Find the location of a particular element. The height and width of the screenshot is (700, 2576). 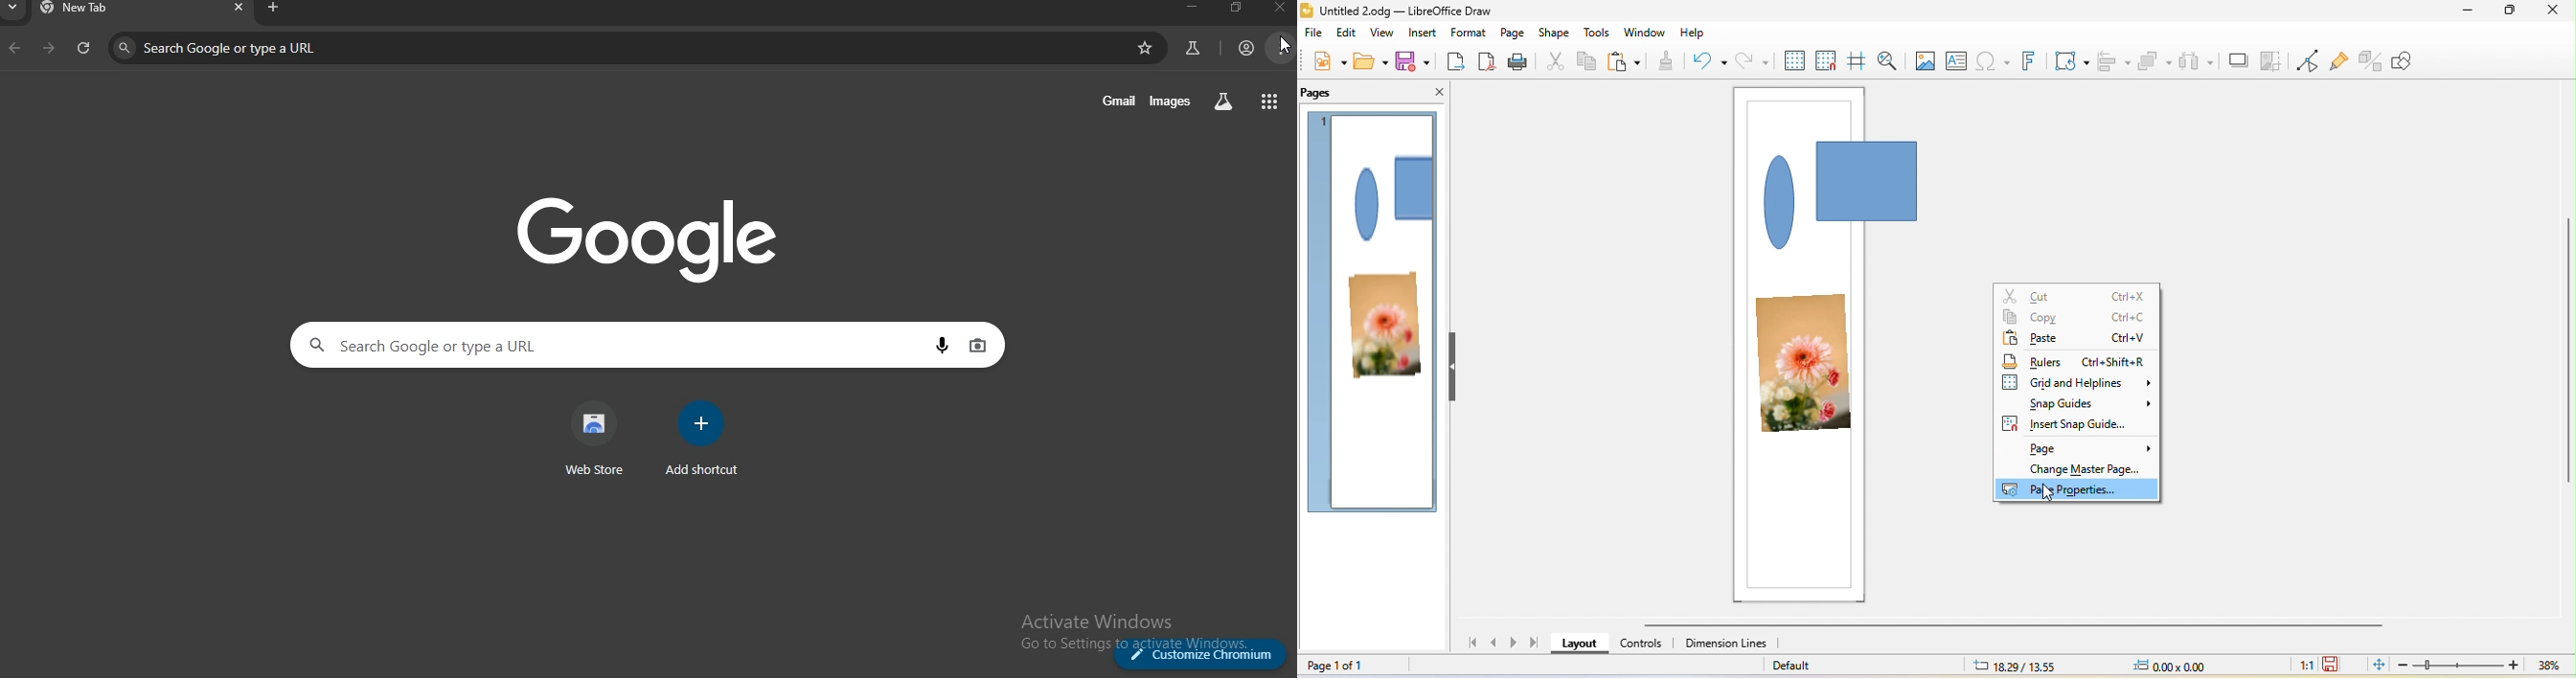

show draw function is located at coordinates (2414, 63).